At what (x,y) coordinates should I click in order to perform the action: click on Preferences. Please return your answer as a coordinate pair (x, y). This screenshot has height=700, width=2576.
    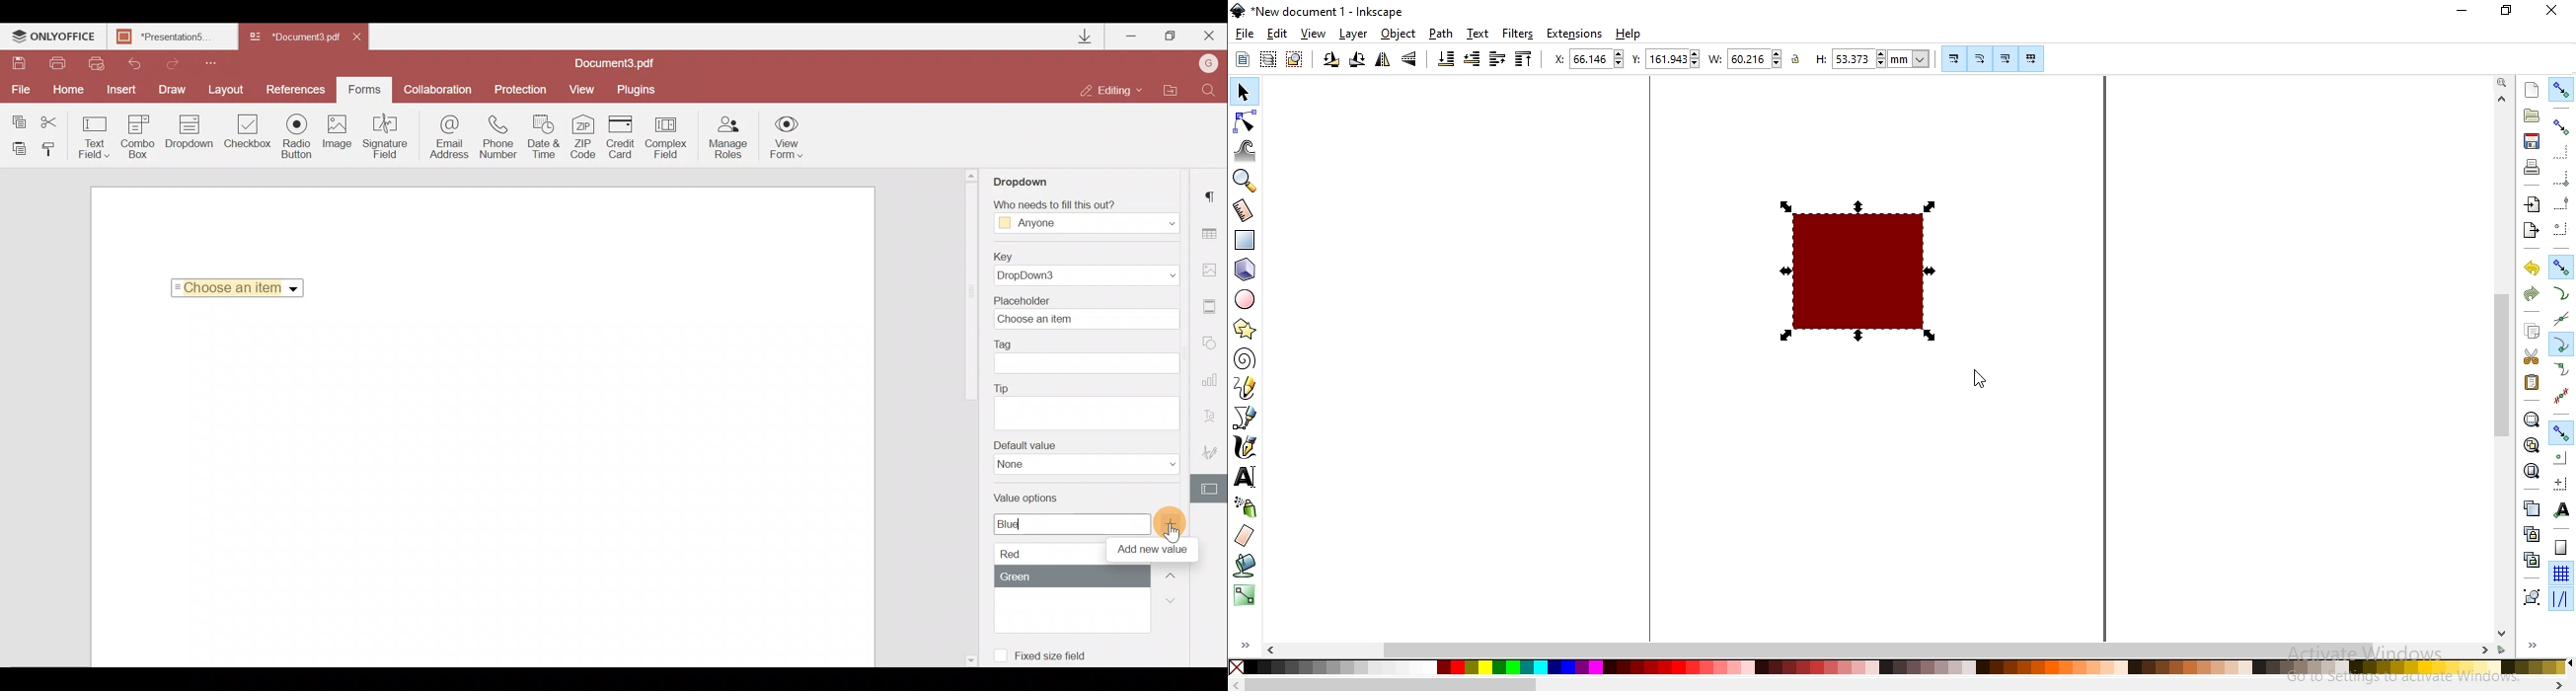
    Looking at the image, I should click on (297, 90).